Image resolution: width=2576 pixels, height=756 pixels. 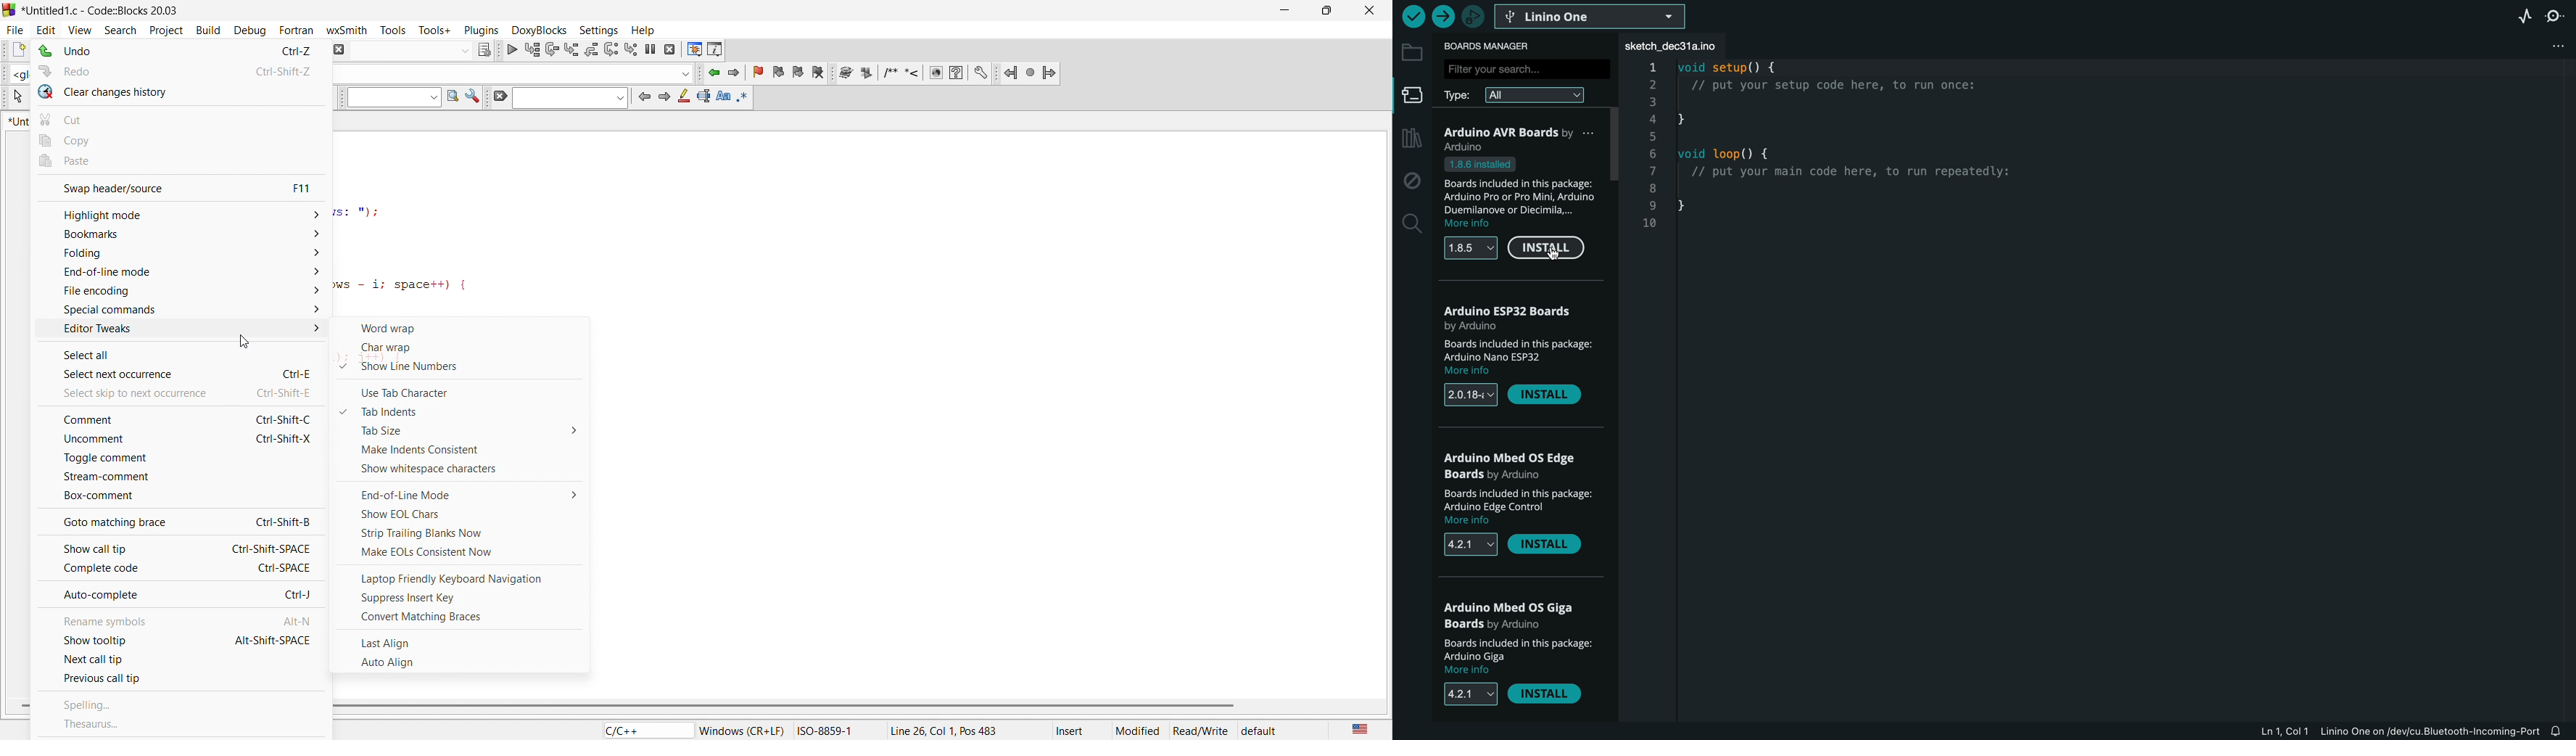 I want to click on default, so click(x=1276, y=728).